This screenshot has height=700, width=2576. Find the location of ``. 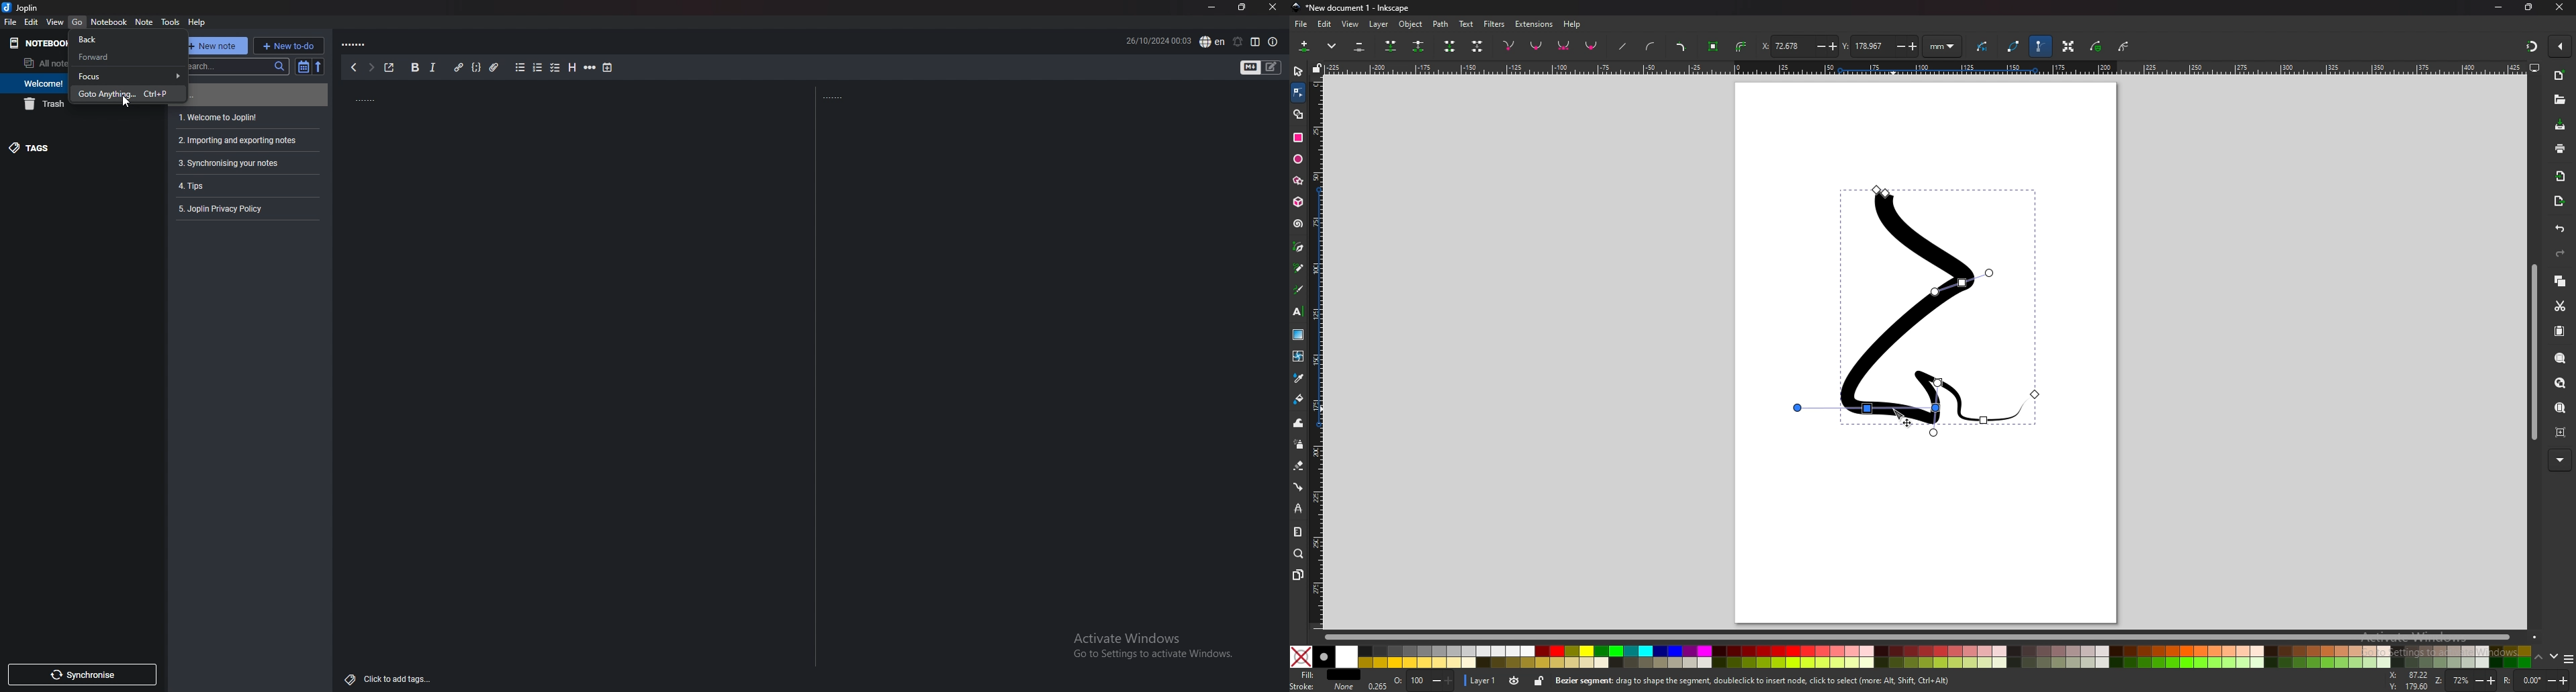

 is located at coordinates (387, 679).